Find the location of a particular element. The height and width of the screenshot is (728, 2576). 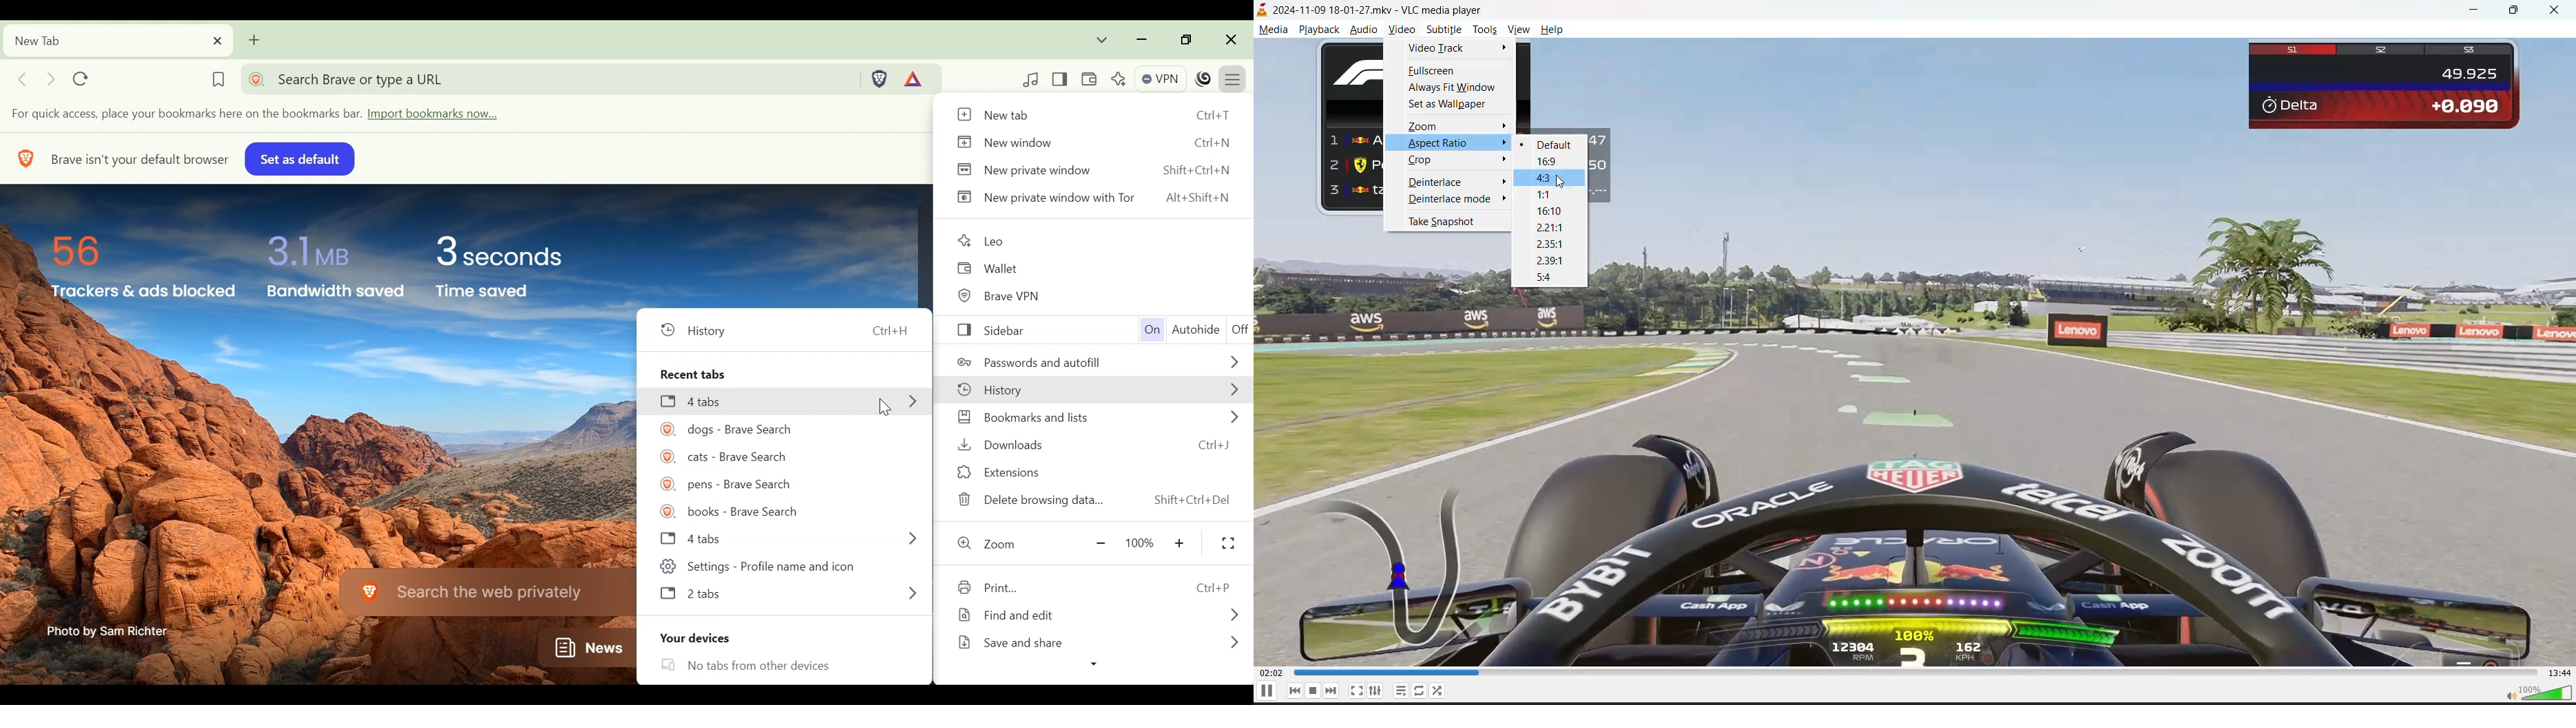

zoom is located at coordinates (1424, 125).